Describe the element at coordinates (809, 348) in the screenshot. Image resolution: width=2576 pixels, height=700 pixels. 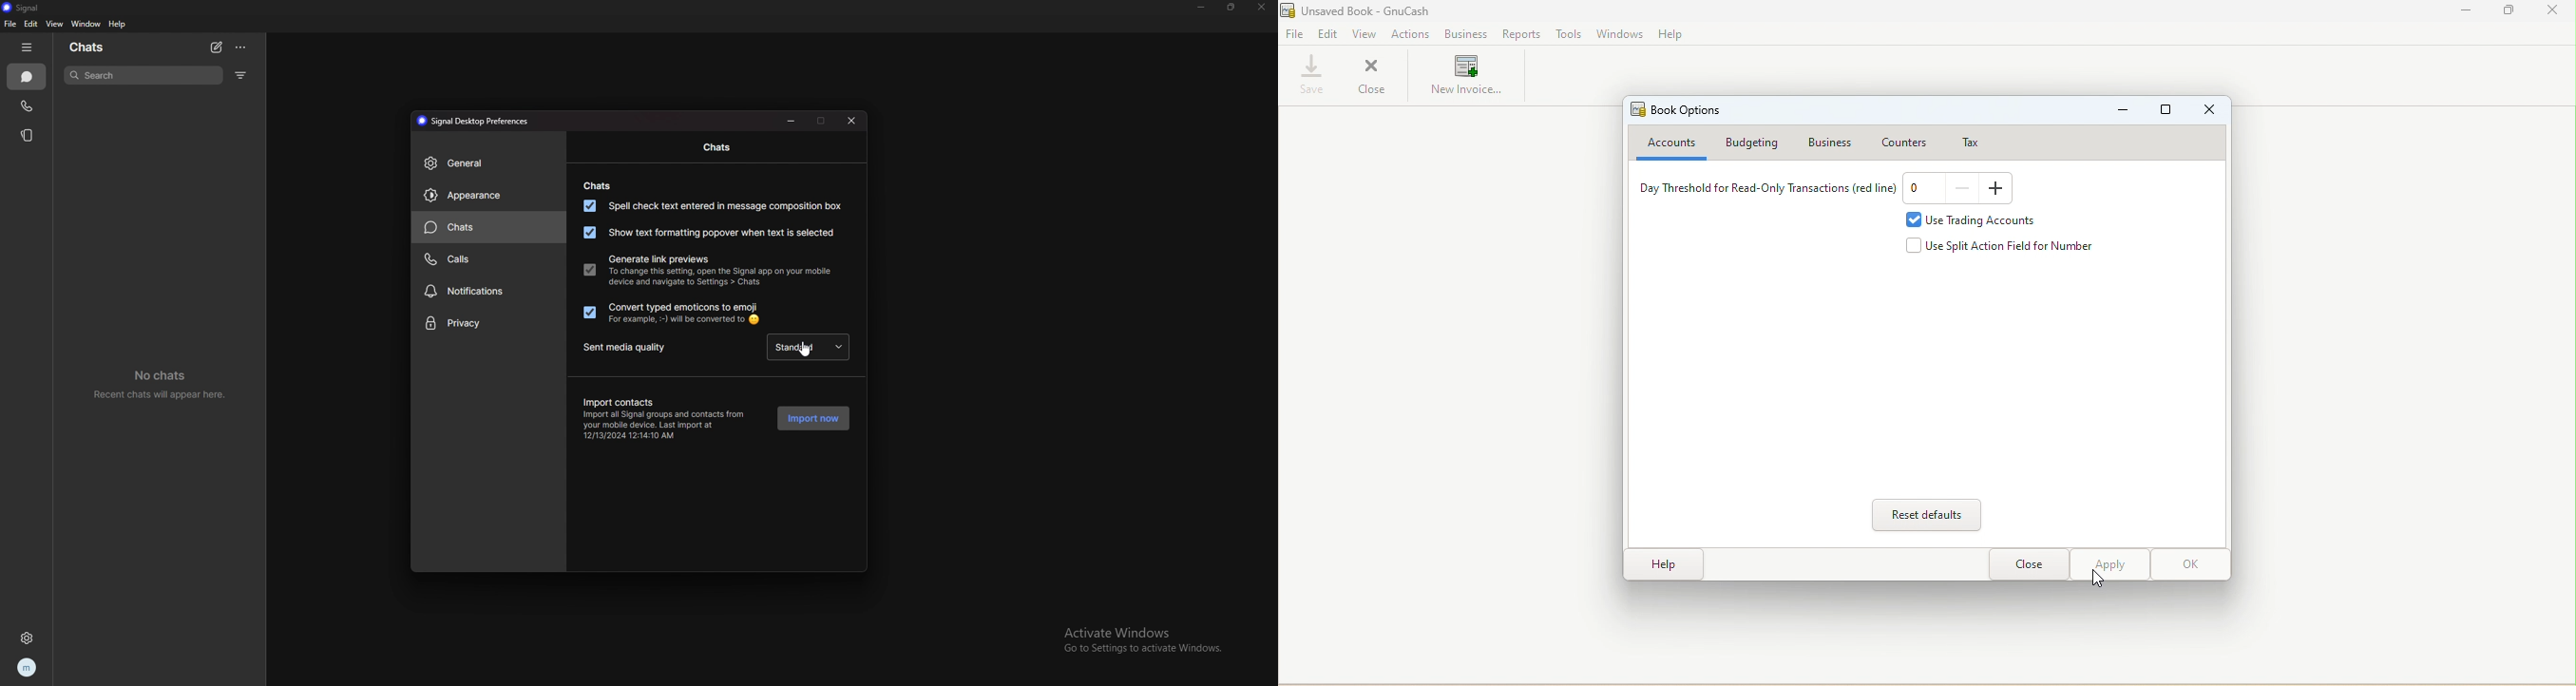
I see `cursor` at that location.